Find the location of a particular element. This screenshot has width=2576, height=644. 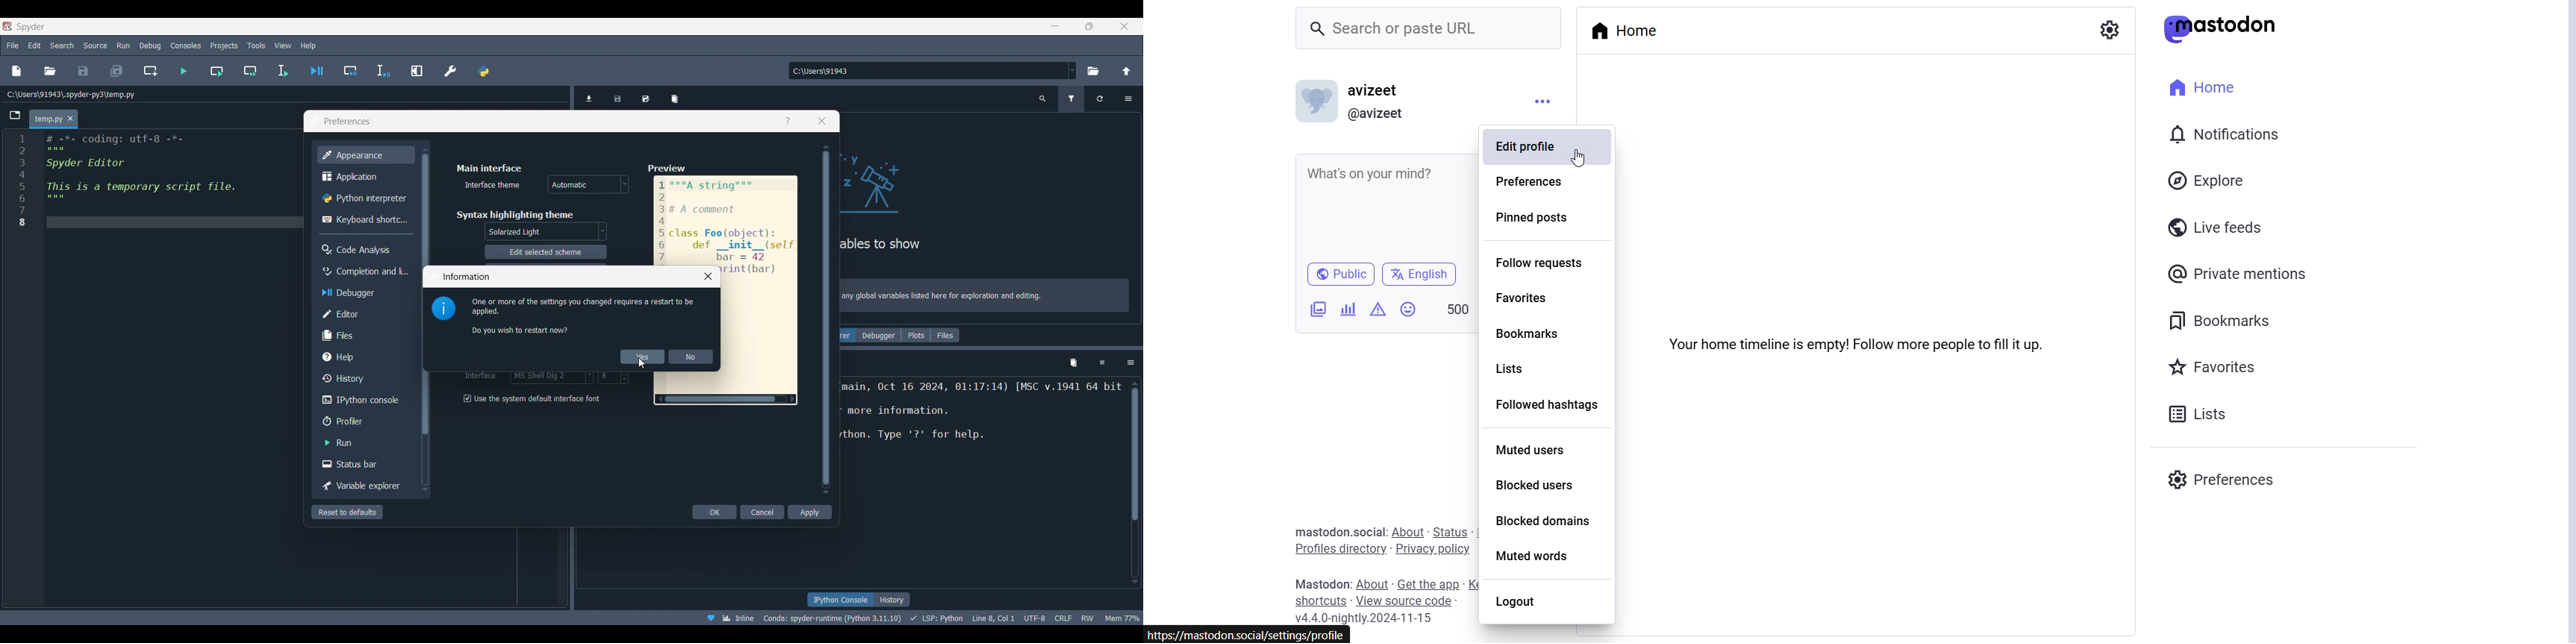

utf-8 is located at coordinates (1034, 617).